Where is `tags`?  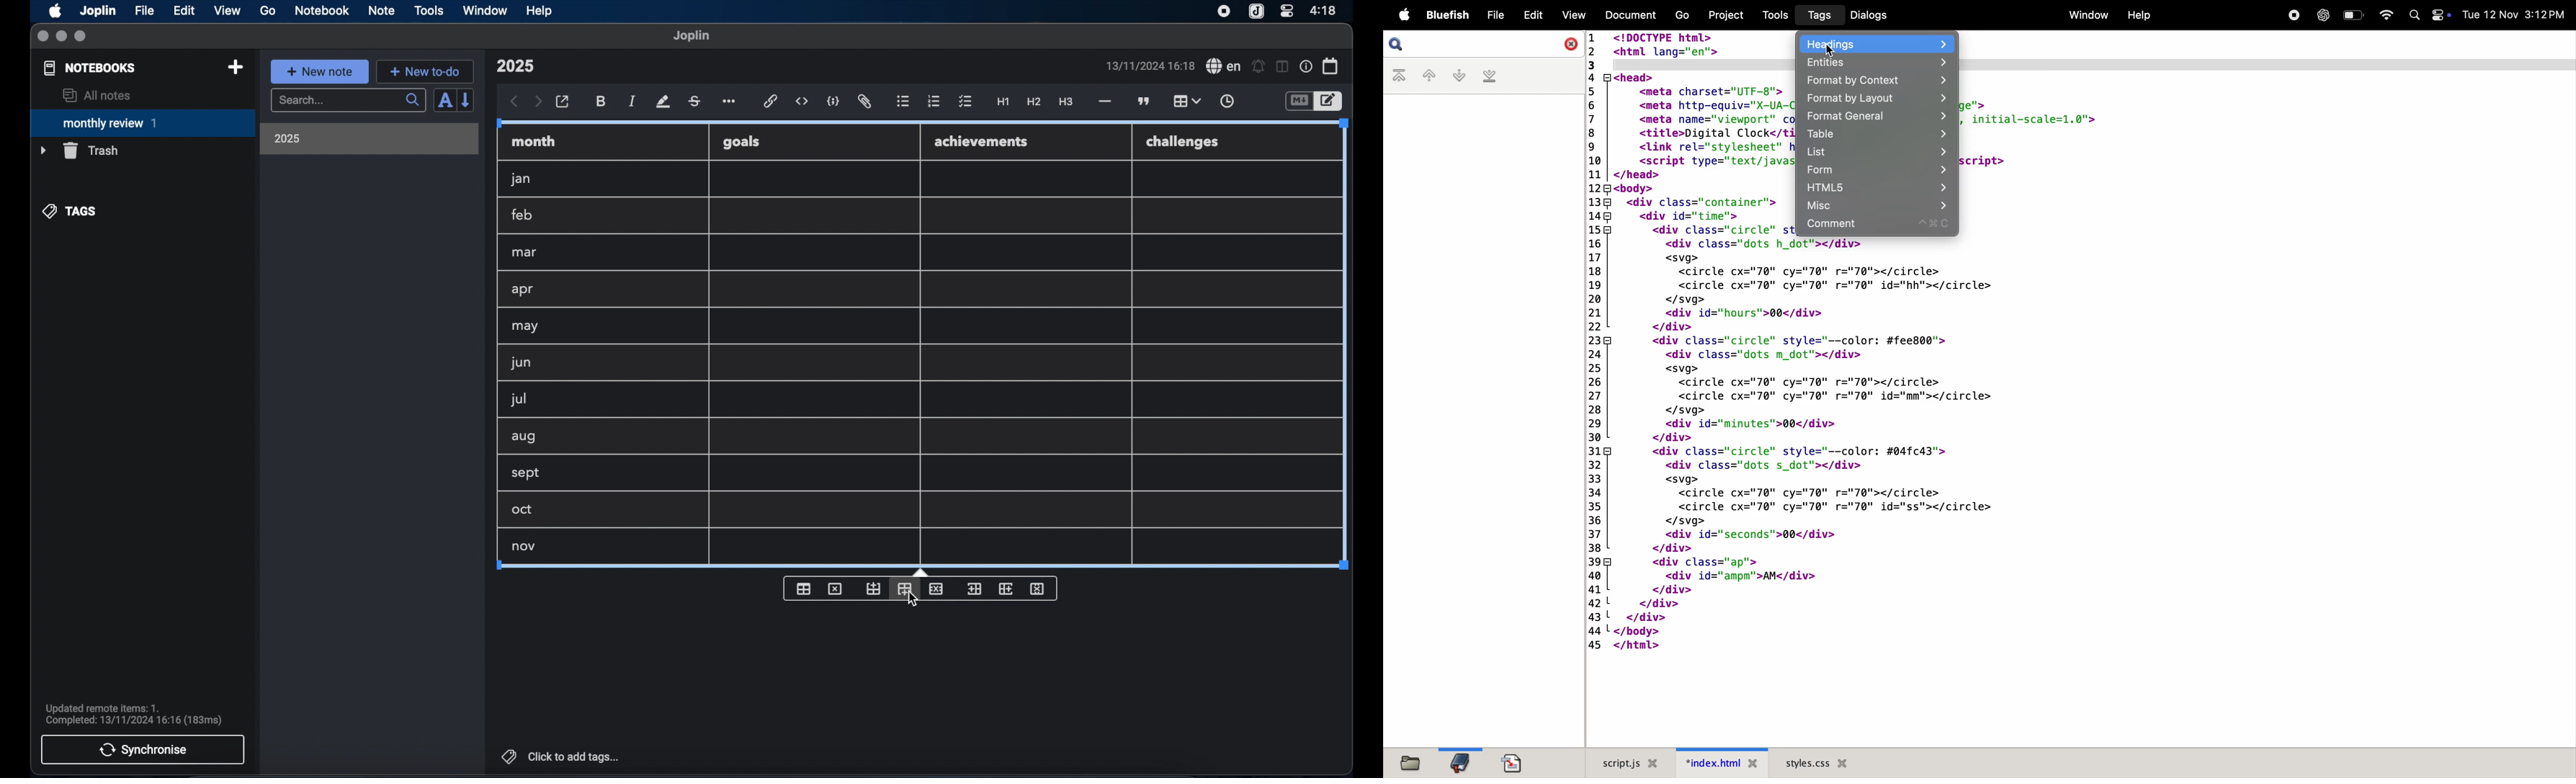
tags is located at coordinates (71, 211).